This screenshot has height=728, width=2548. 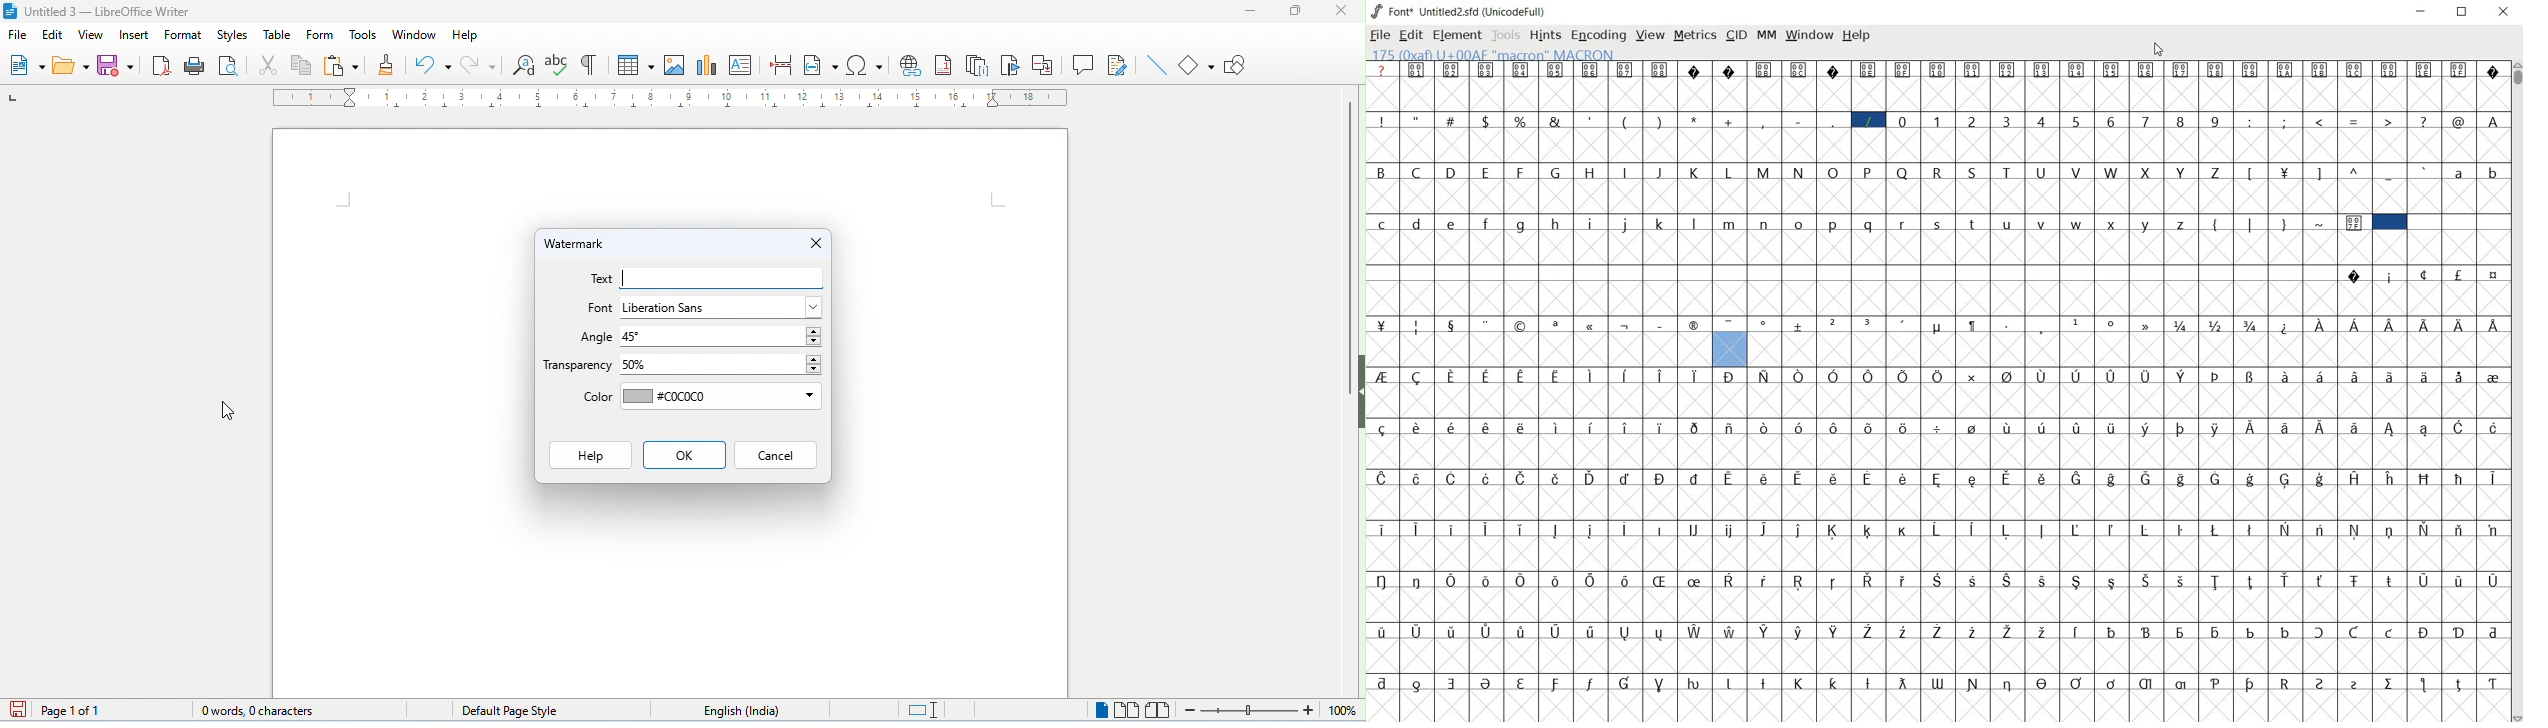 I want to click on Symbol, so click(x=2287, y=377).